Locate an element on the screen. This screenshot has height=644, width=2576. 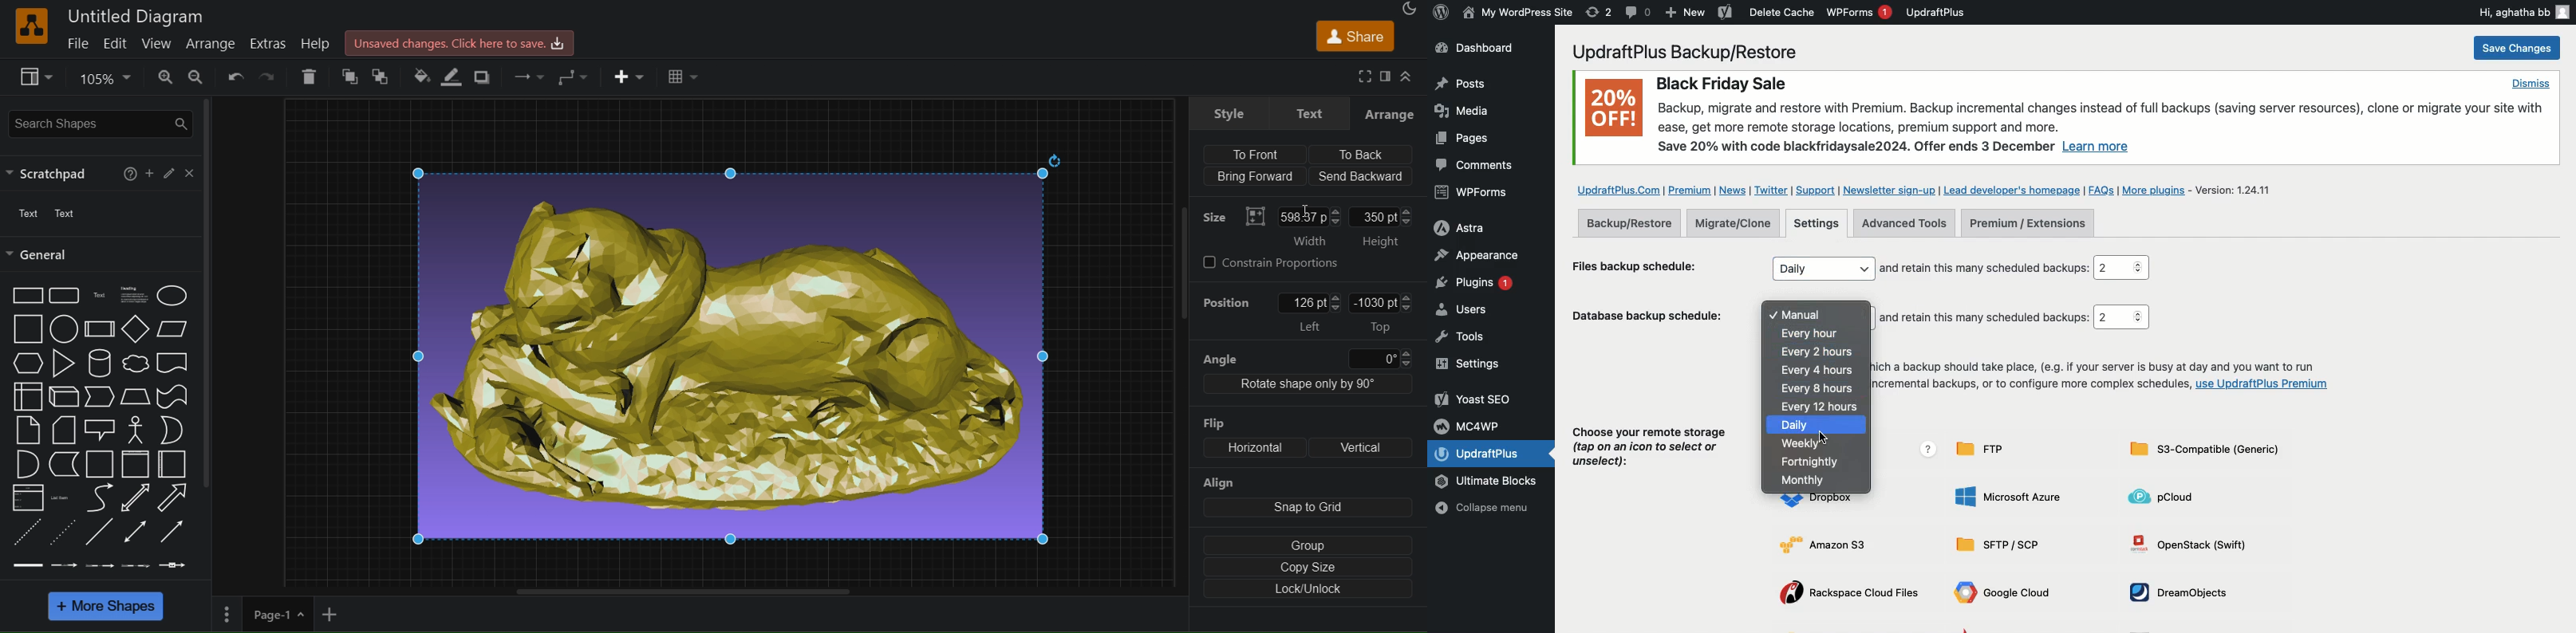
constrain Proportions is located at coordinates (1277, 263).